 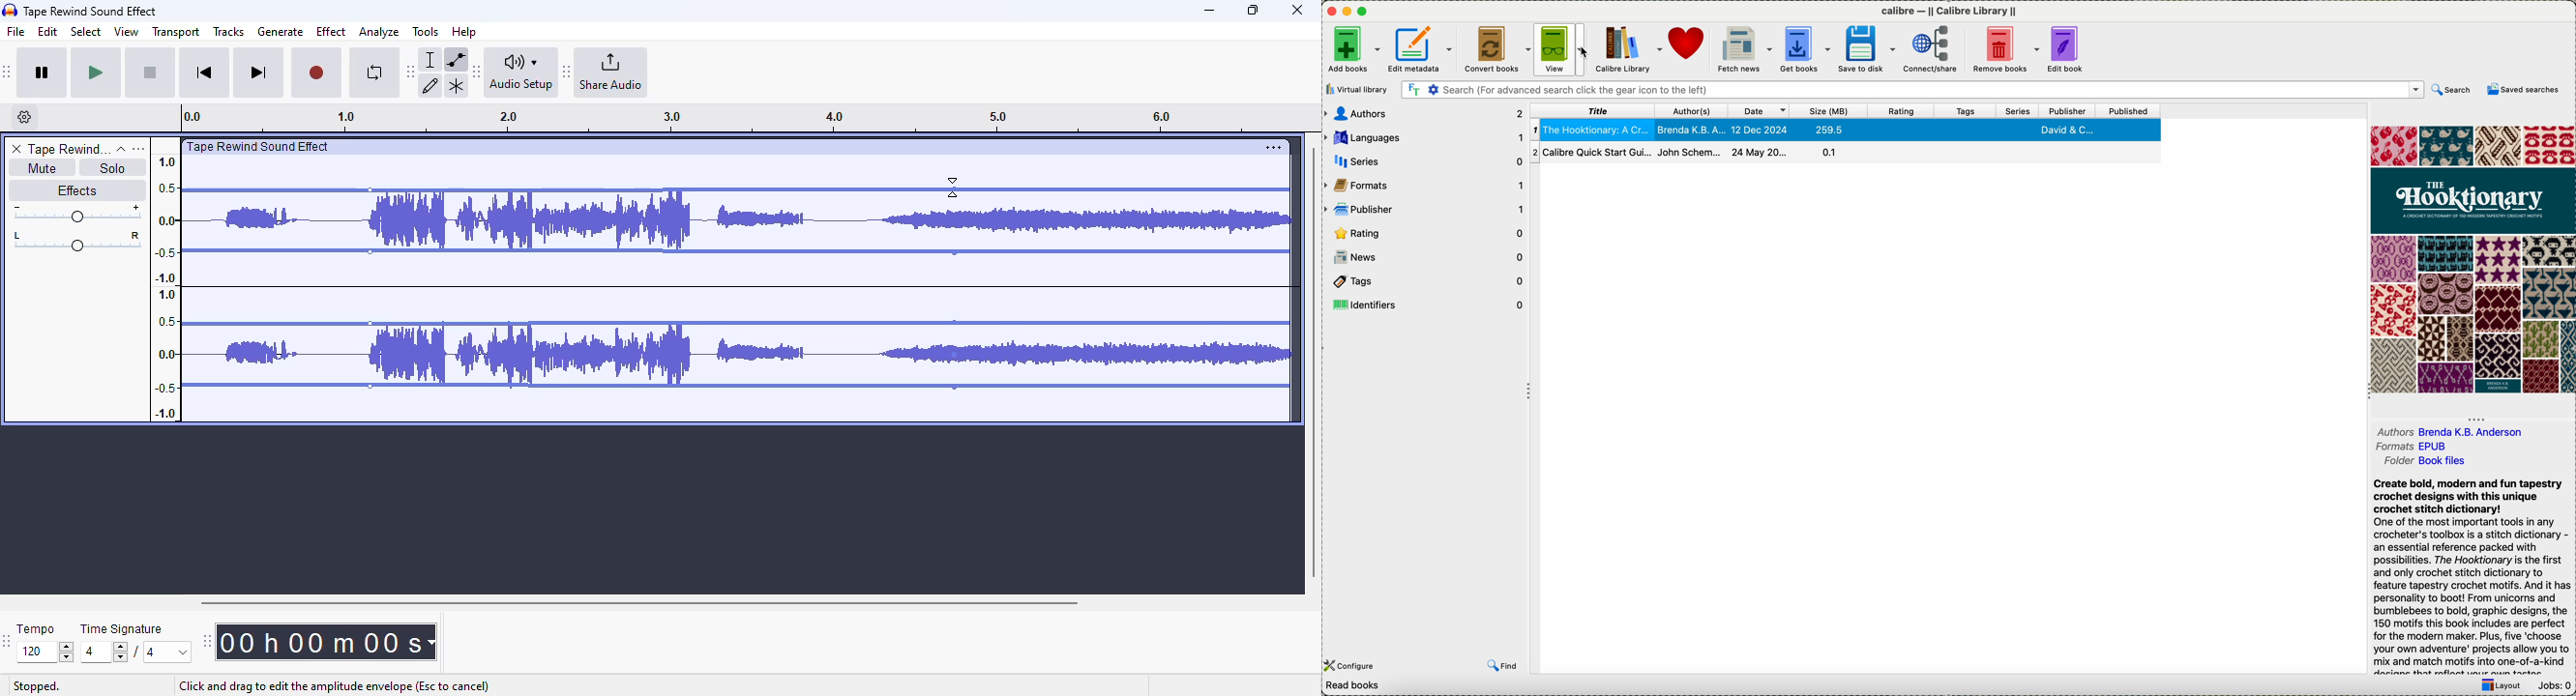 What do you see at coordinates (168, 652) in the screenshot?
I see `Max. time signature options` at bounding box center [168, 652].